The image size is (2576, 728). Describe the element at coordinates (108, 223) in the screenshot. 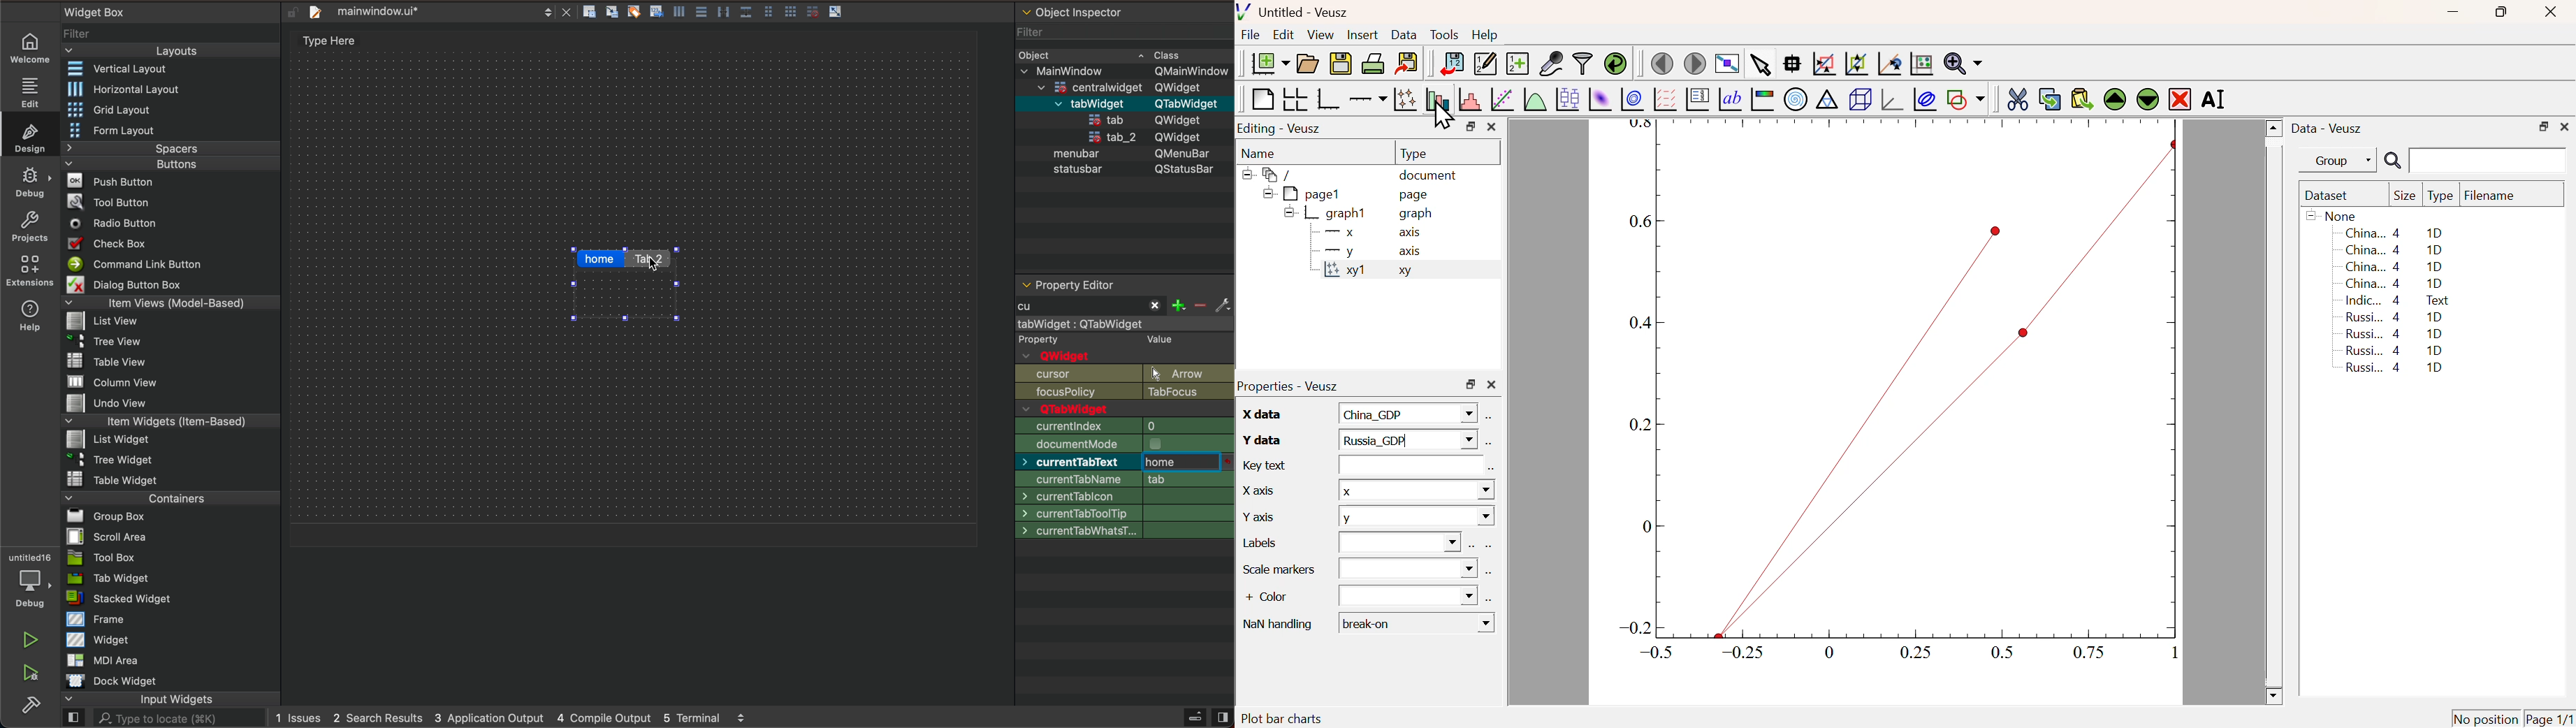

I see ` Radio Button` at that location.